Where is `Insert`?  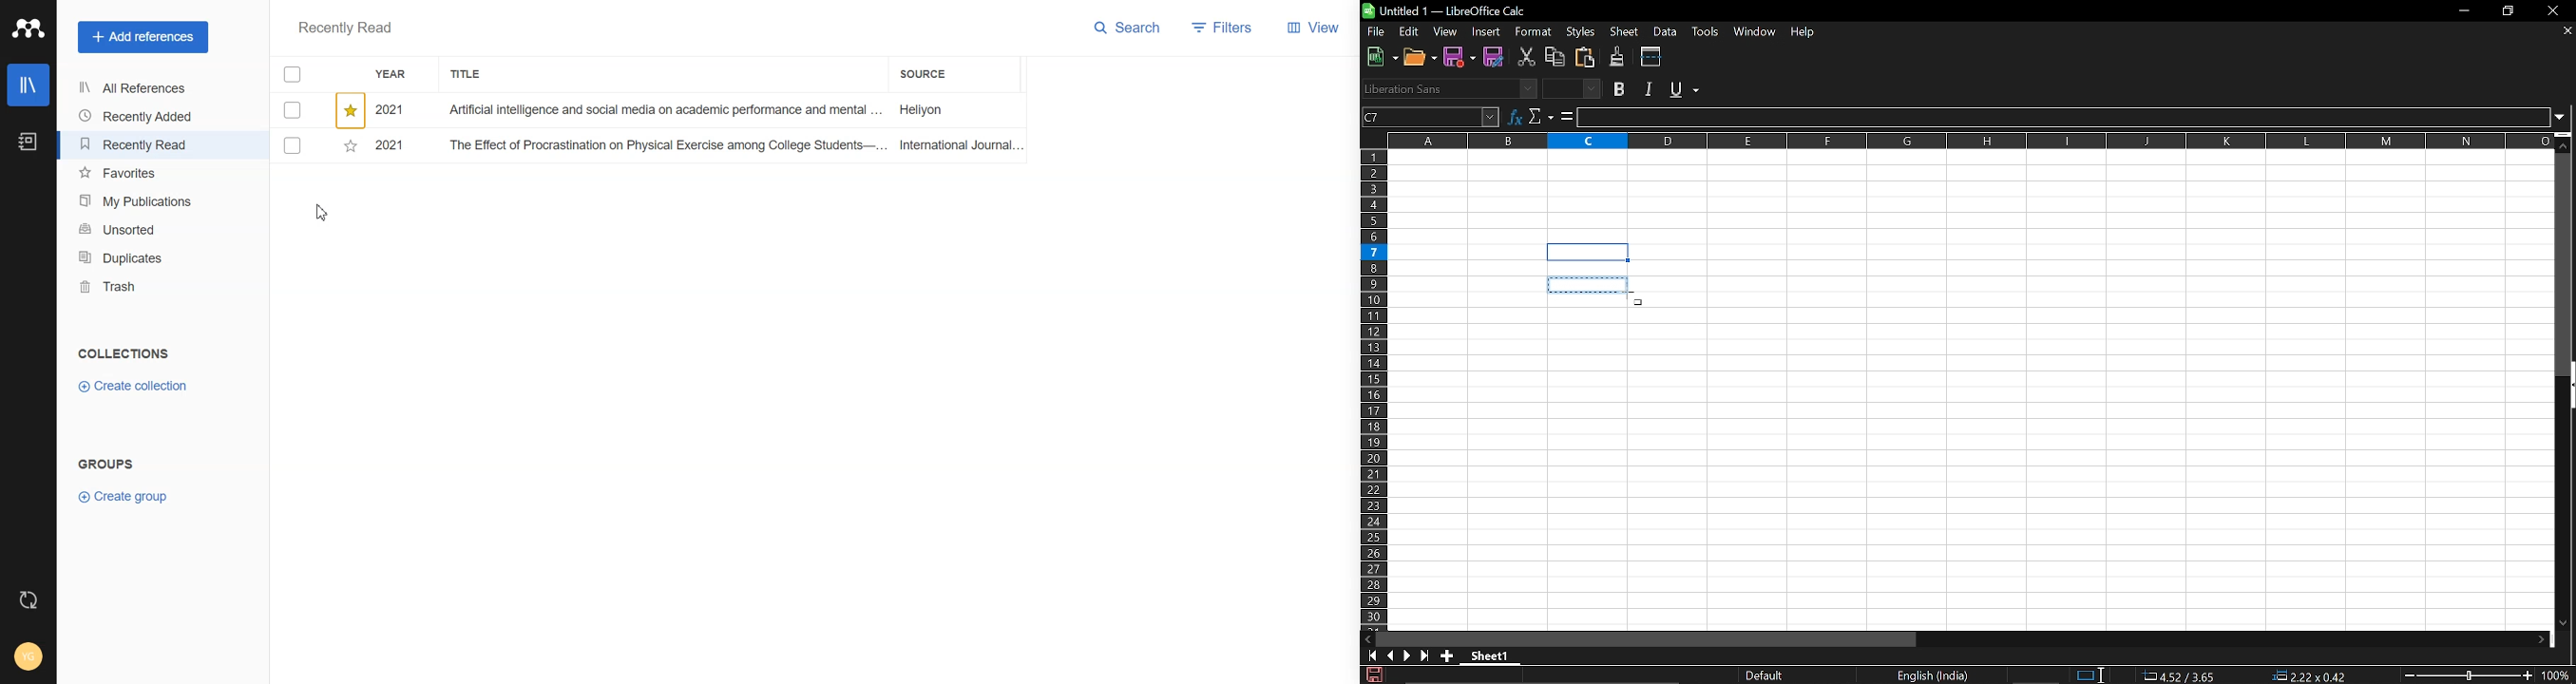 Insert is located at coordinates (1483, 32).